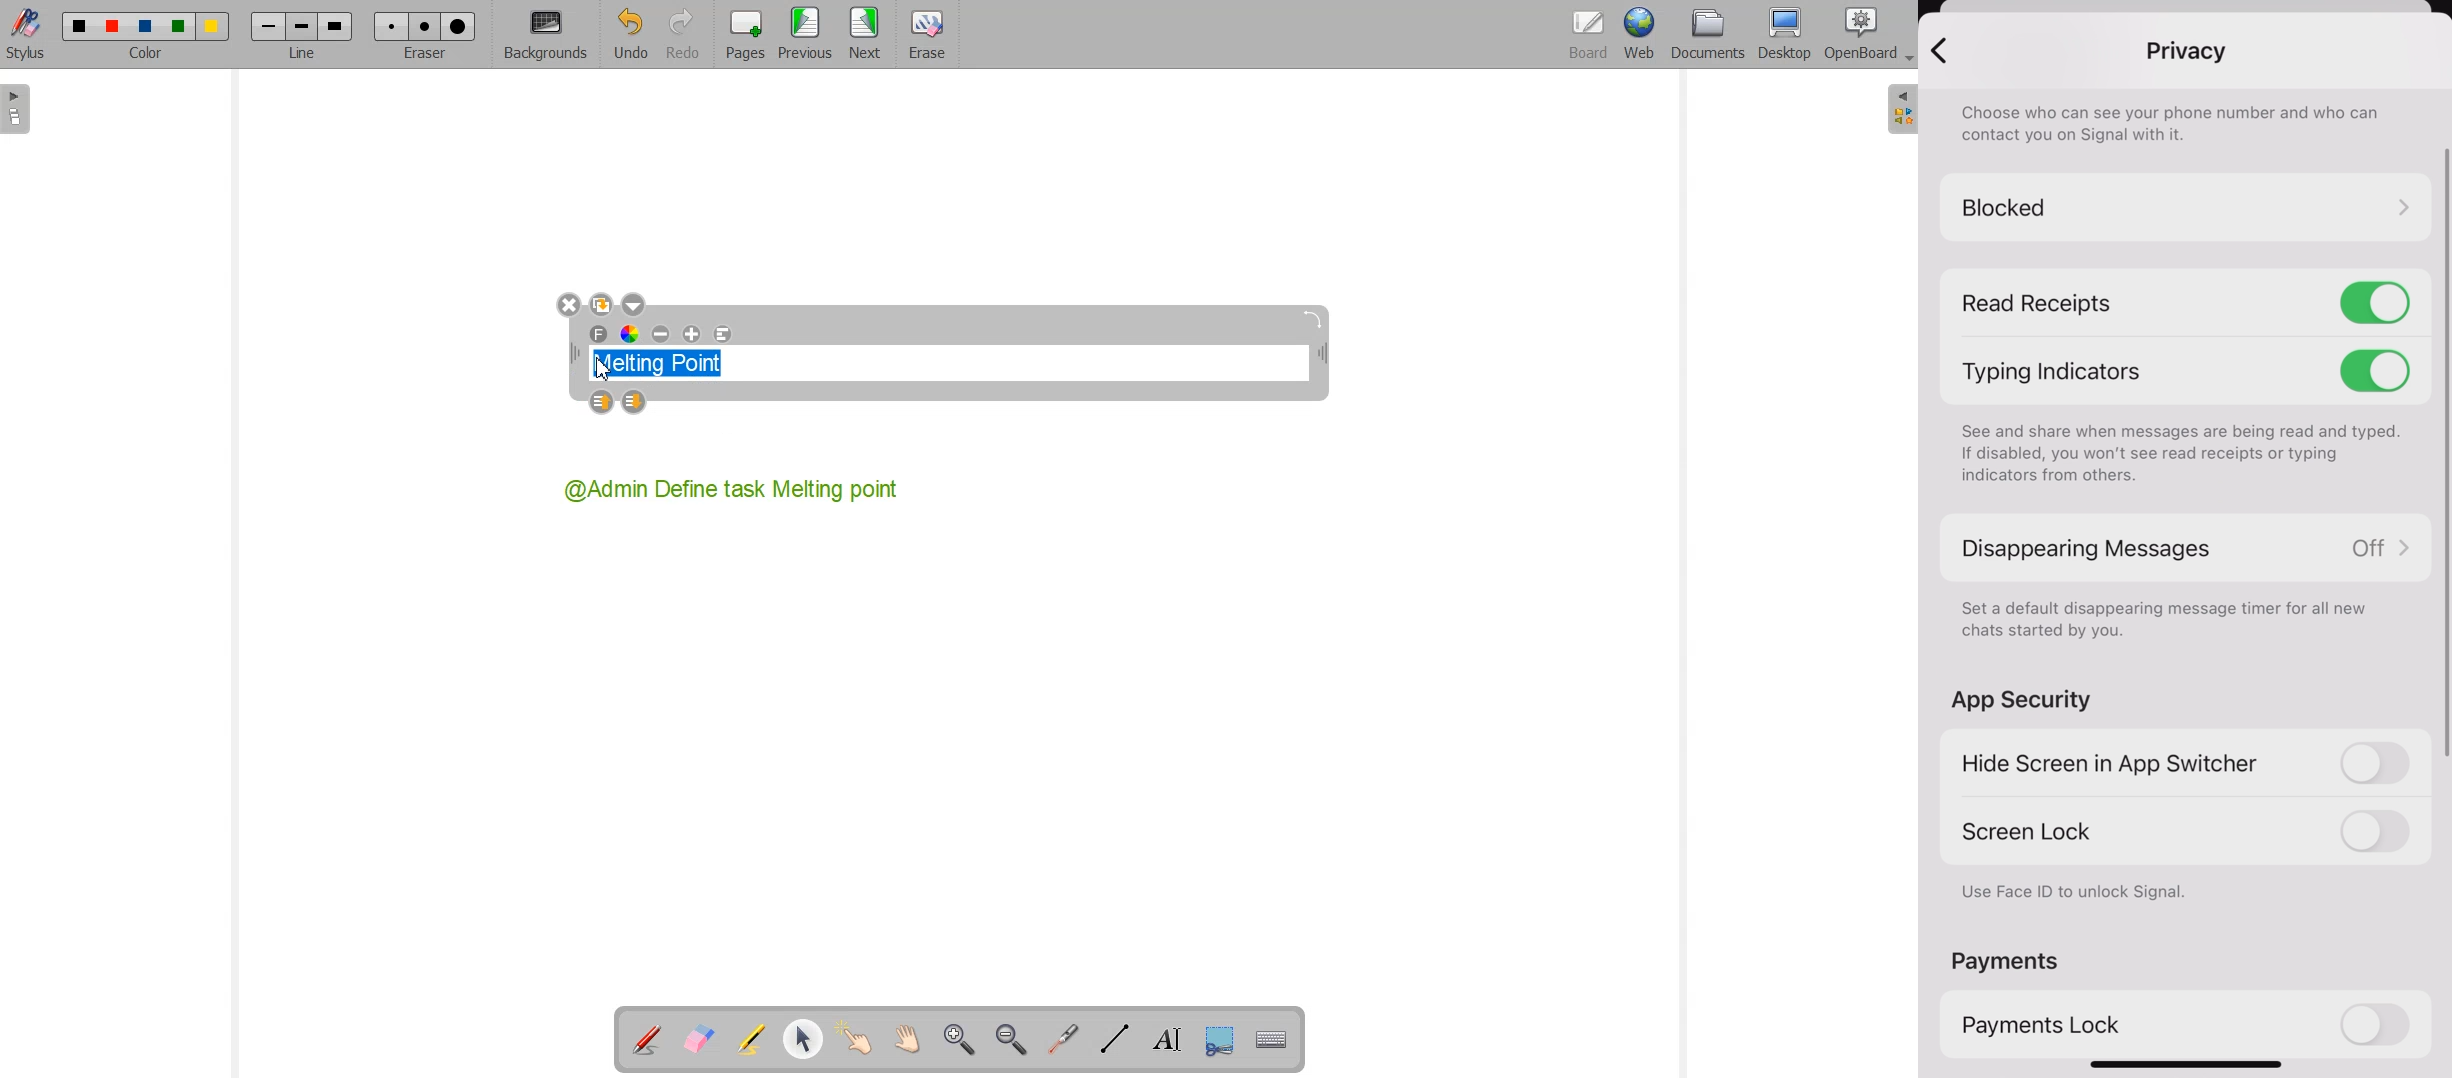 The width and height of the screenshot is (2464, 1092). Describe the element at coordinates (2182, 1025) in the screenshot. I see `payments lock disabled` at that location.